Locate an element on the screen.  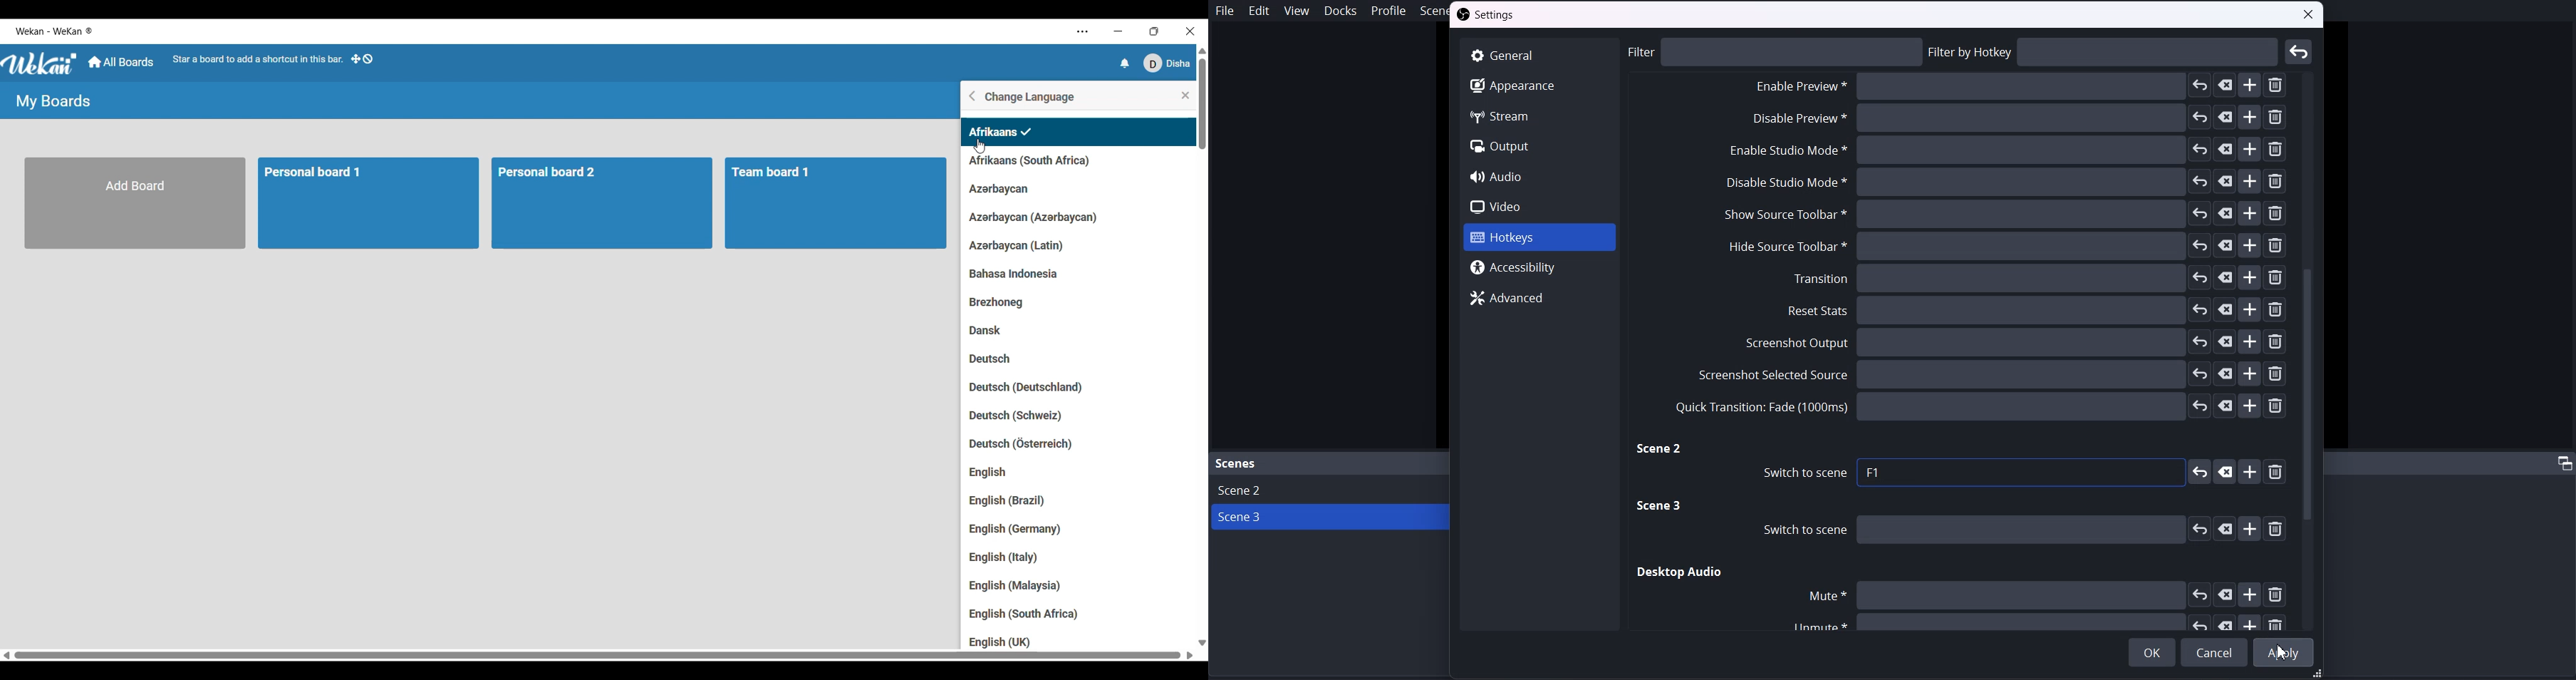
Software logo is located at coordinates (40, 64).